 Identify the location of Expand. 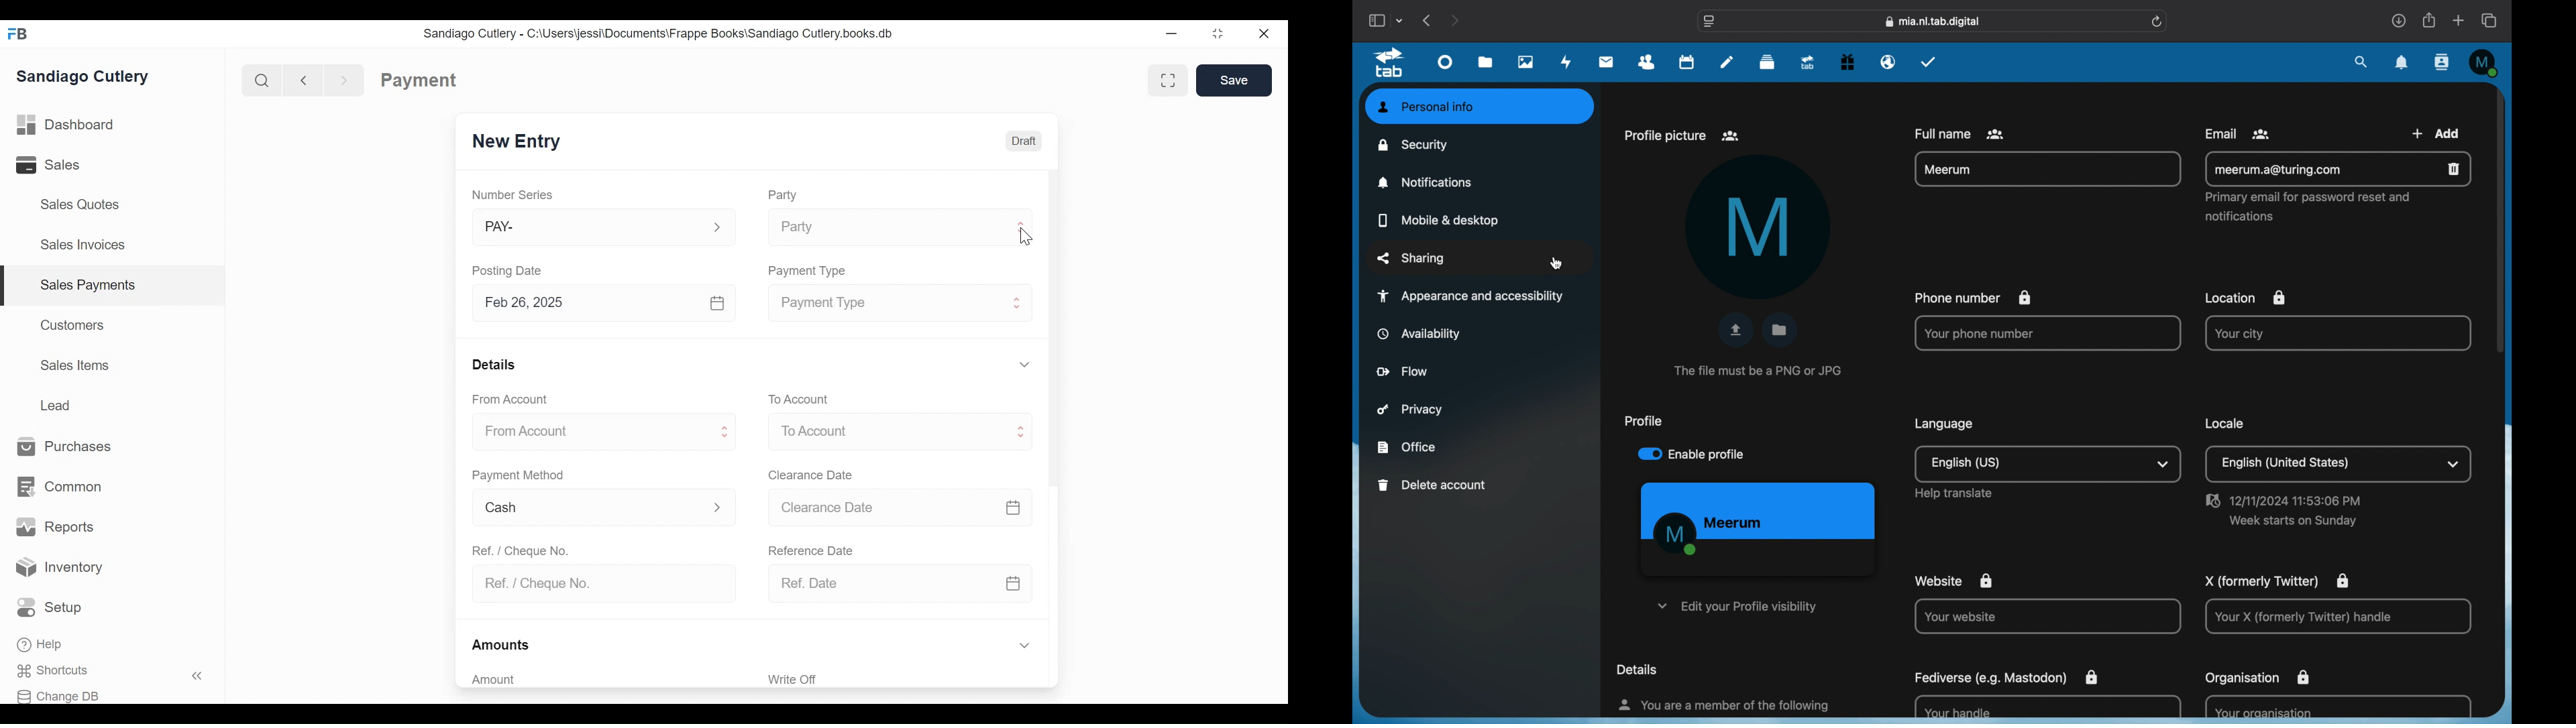
(717, 228).